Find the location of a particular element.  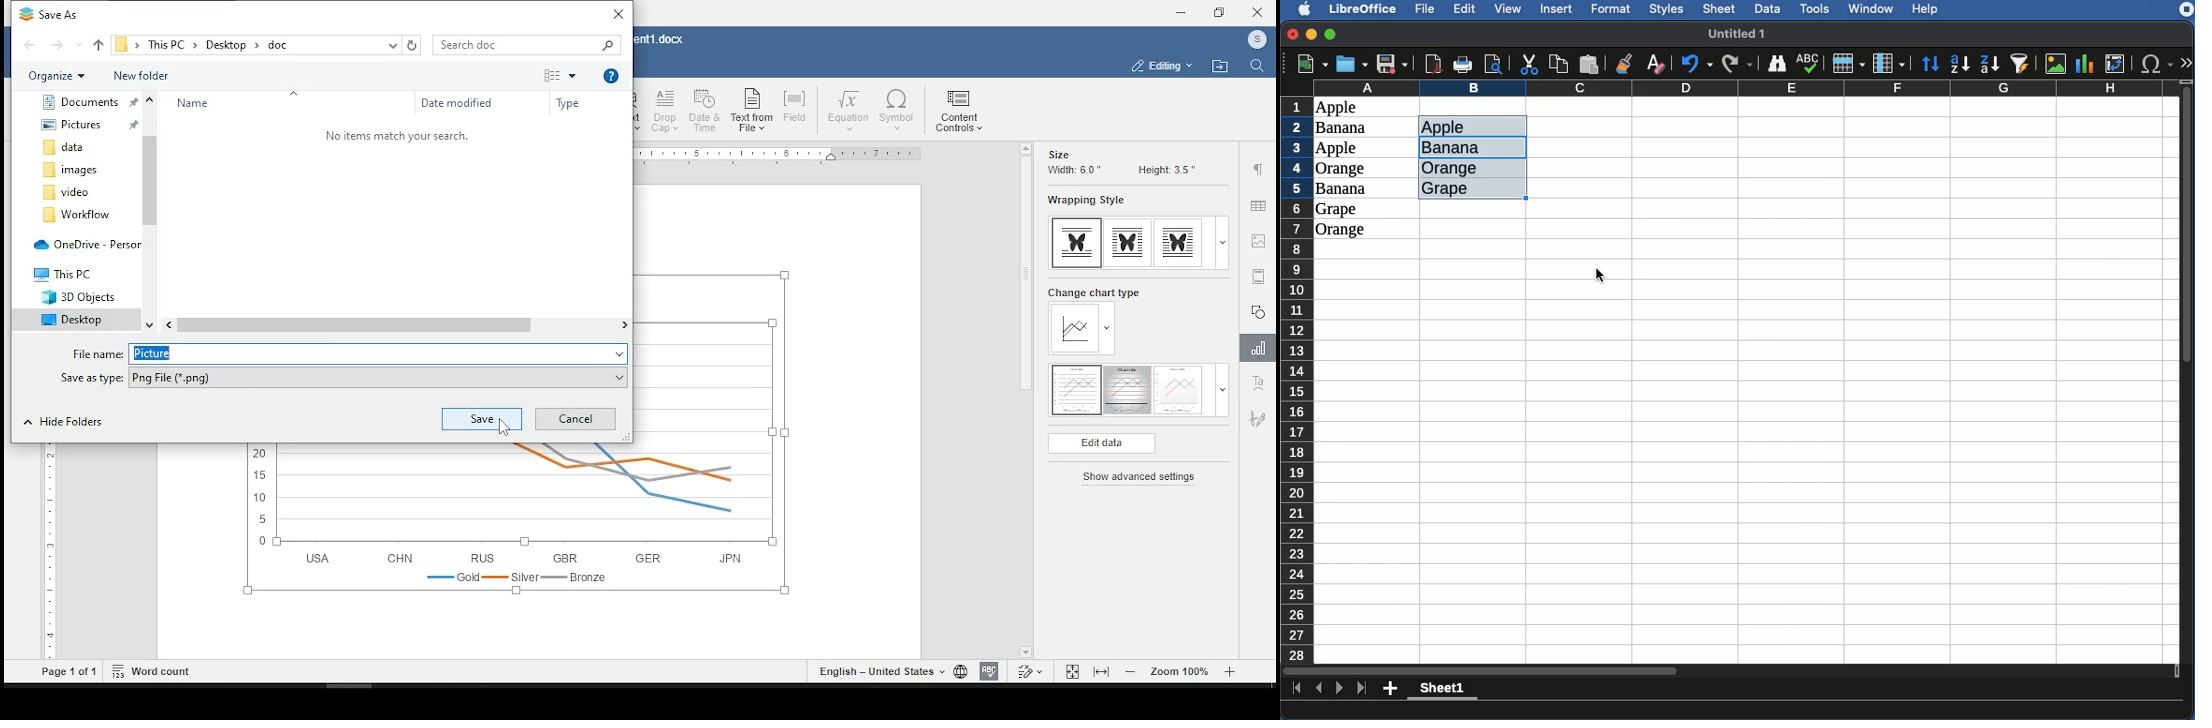

size is located at coordinates (1058, 154).